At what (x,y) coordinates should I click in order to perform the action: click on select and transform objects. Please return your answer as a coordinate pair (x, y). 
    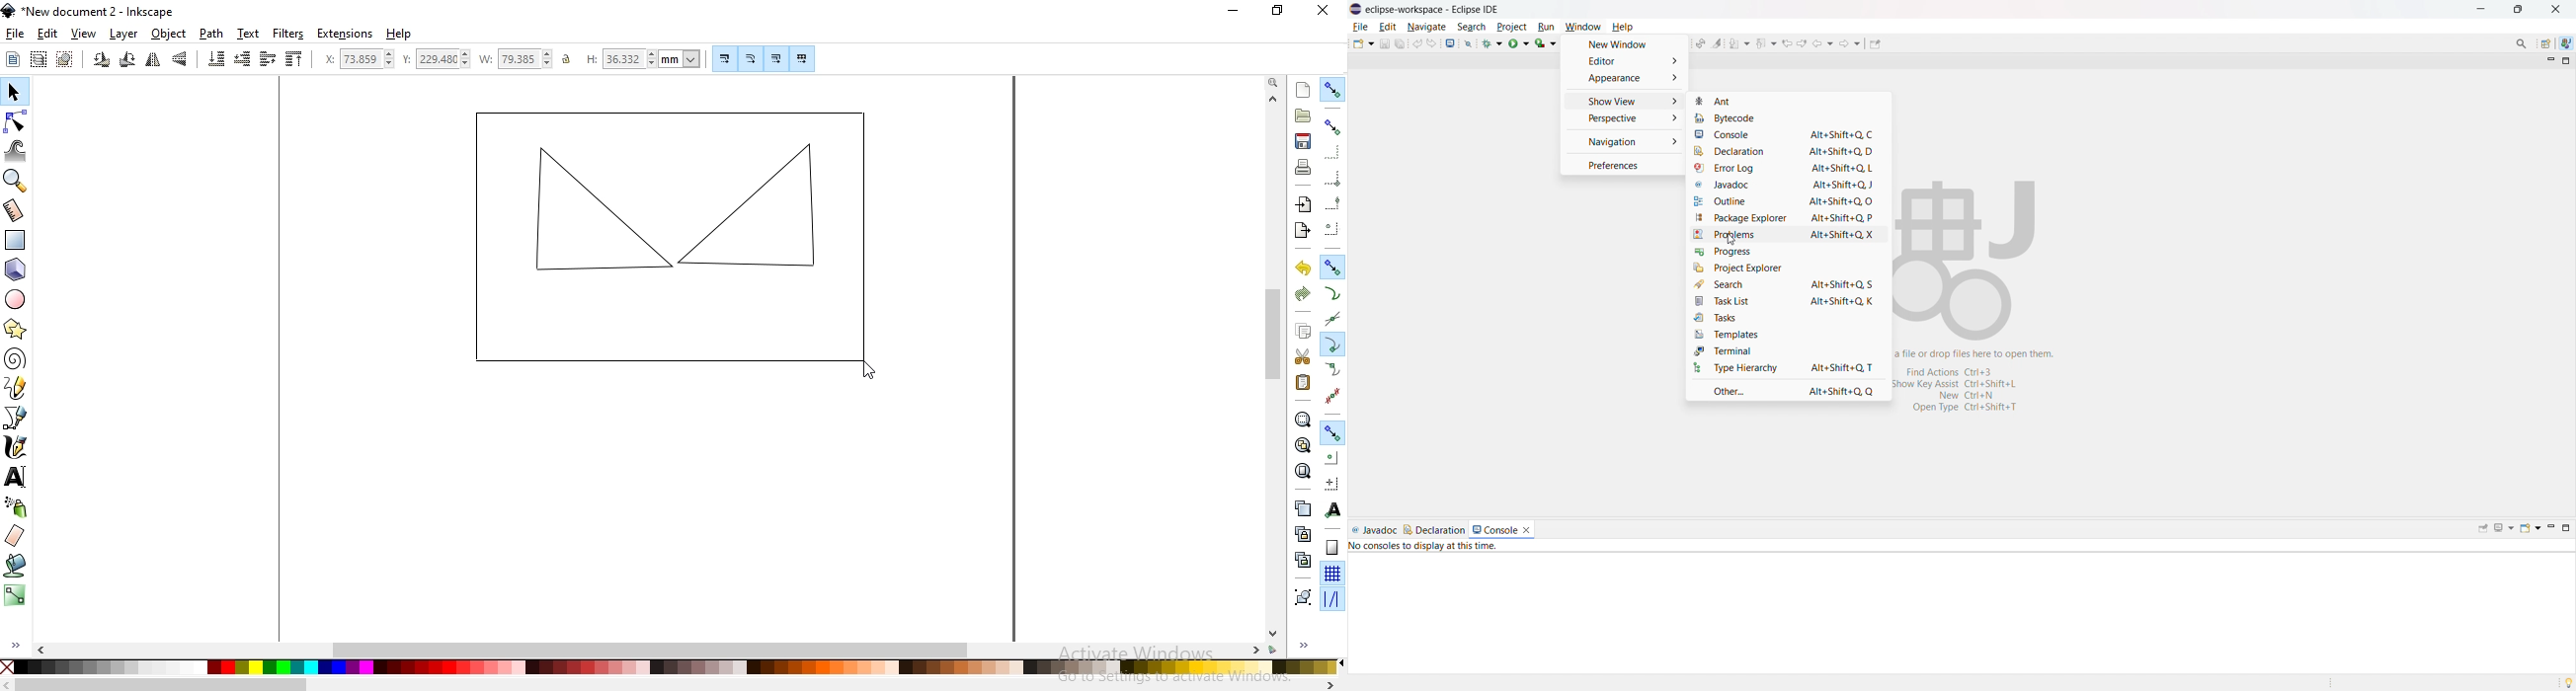
    Looking at the image, I should click on (15, 92).